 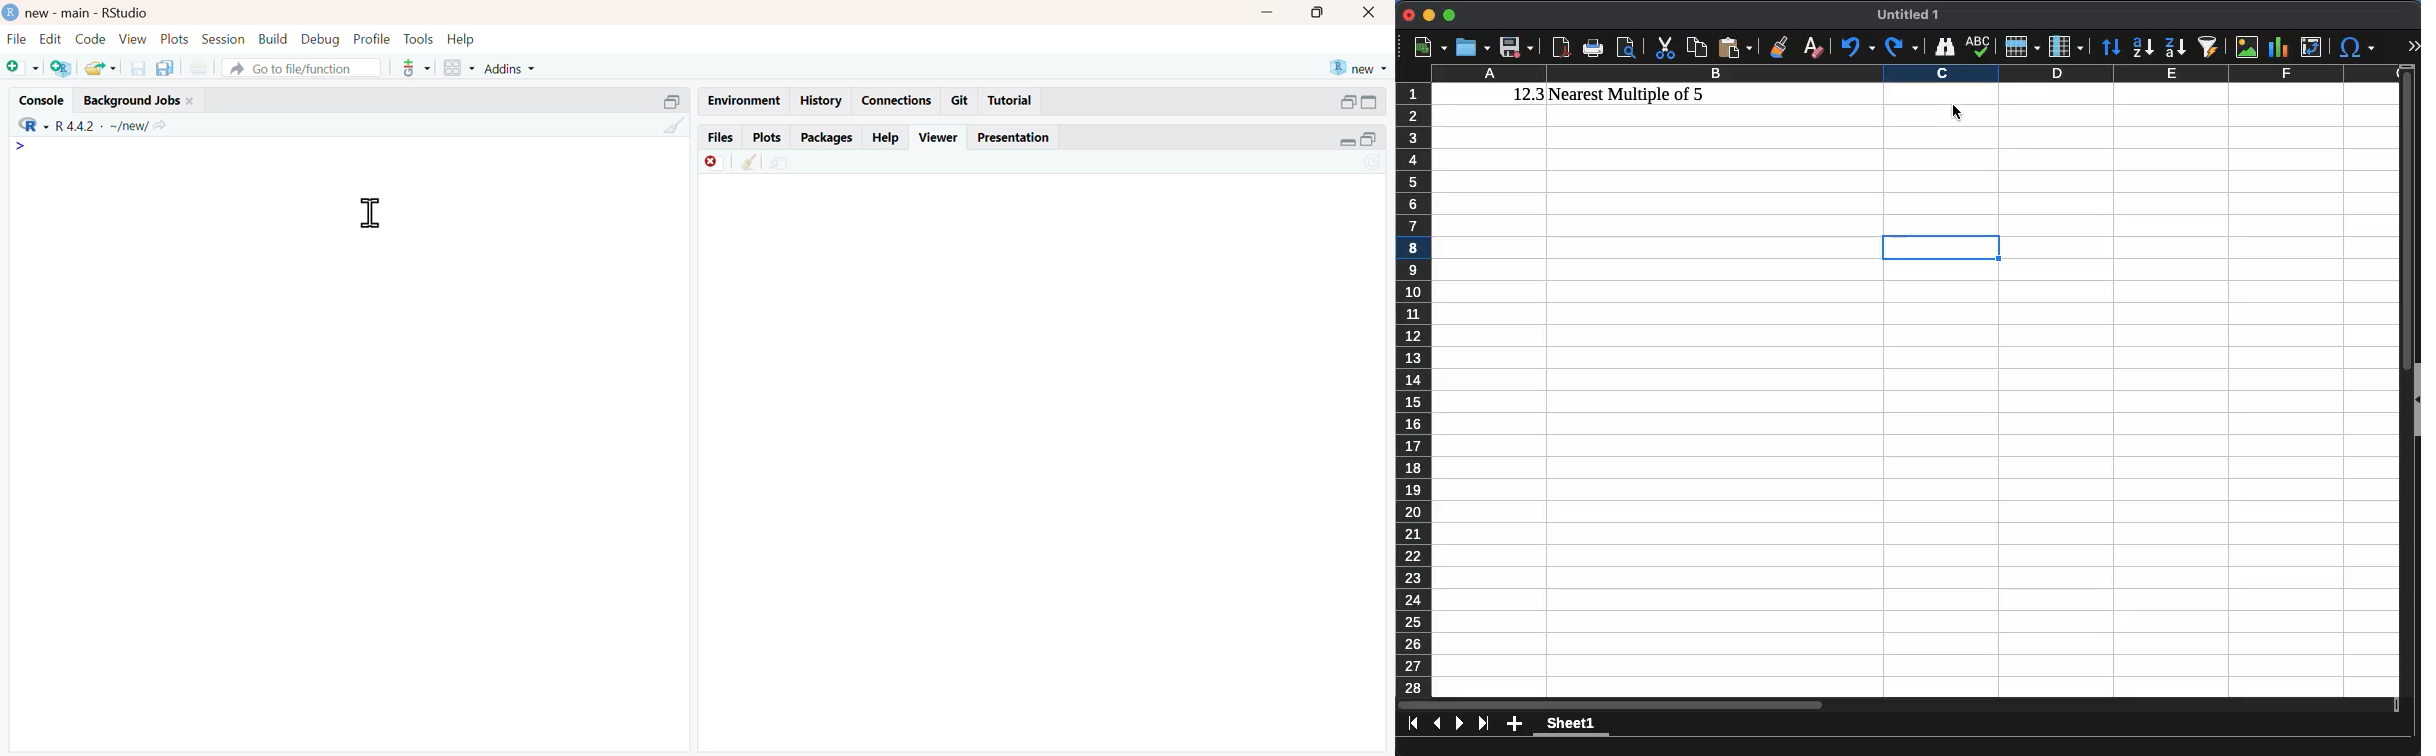 What do you see at coordinates (59, 68) in the screenshot?
I see `Create new project` at bounding box center [59, 68].